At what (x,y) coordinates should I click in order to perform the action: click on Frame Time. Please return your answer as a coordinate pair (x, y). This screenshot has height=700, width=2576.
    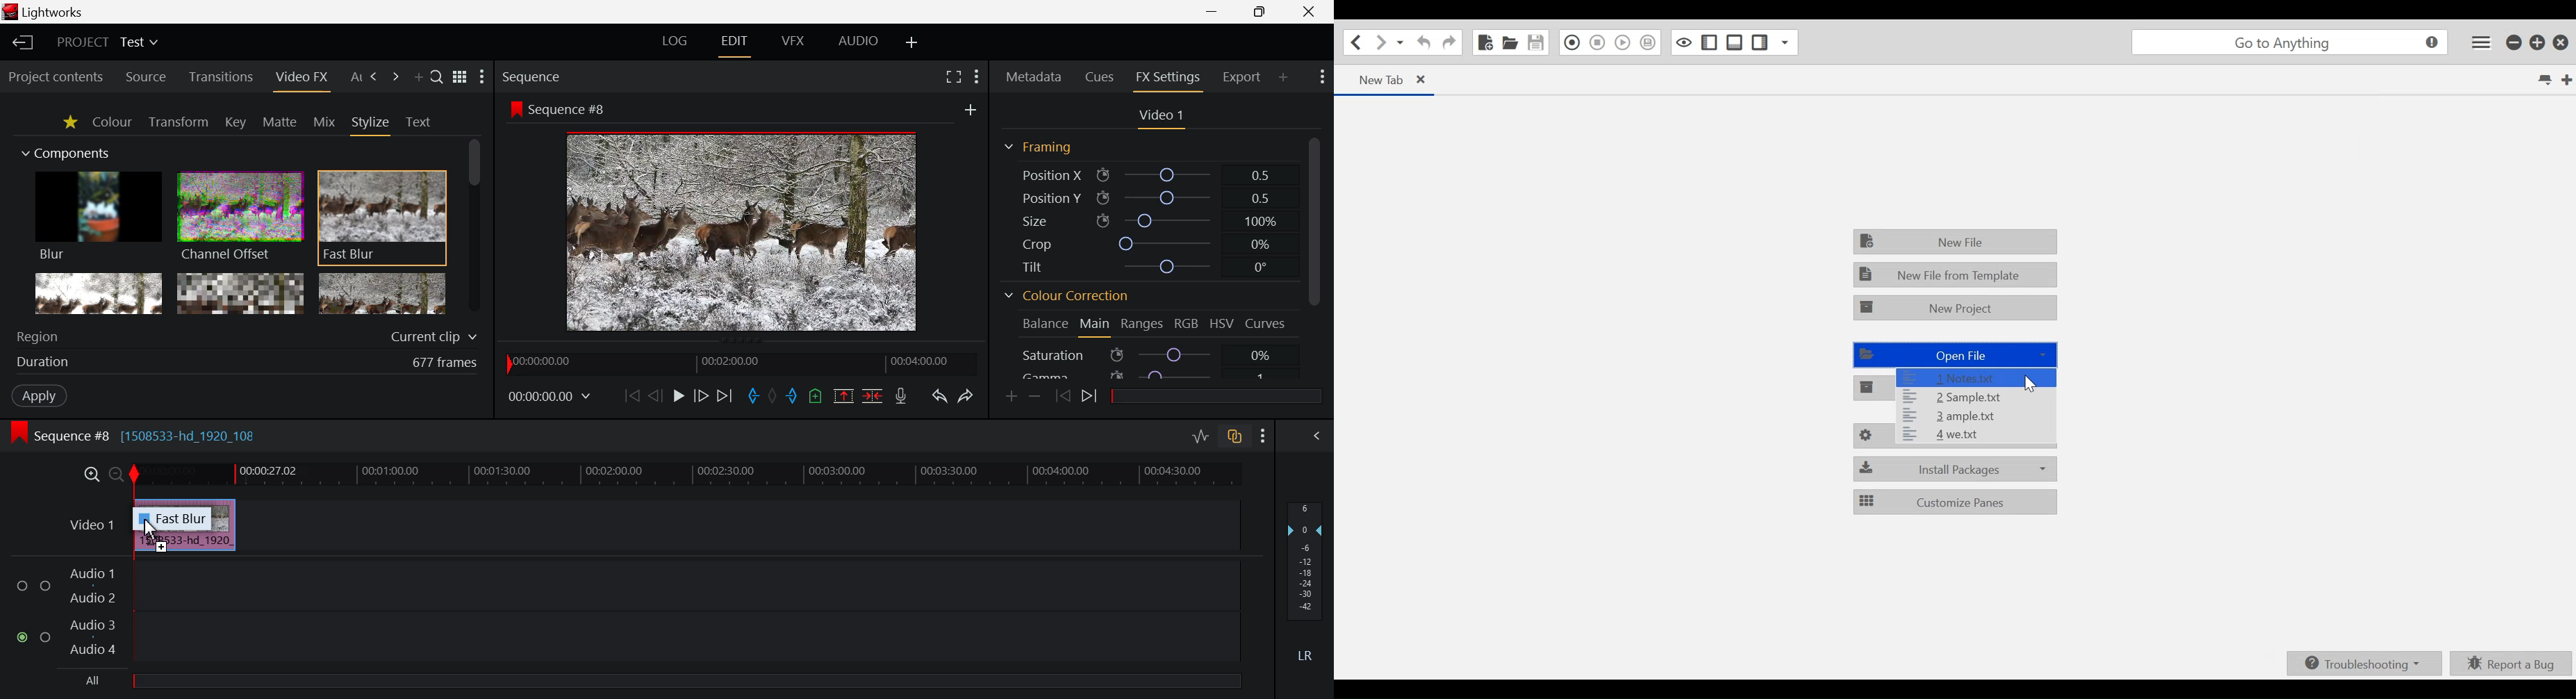
    Looking at the image, I should click on (550, 395).